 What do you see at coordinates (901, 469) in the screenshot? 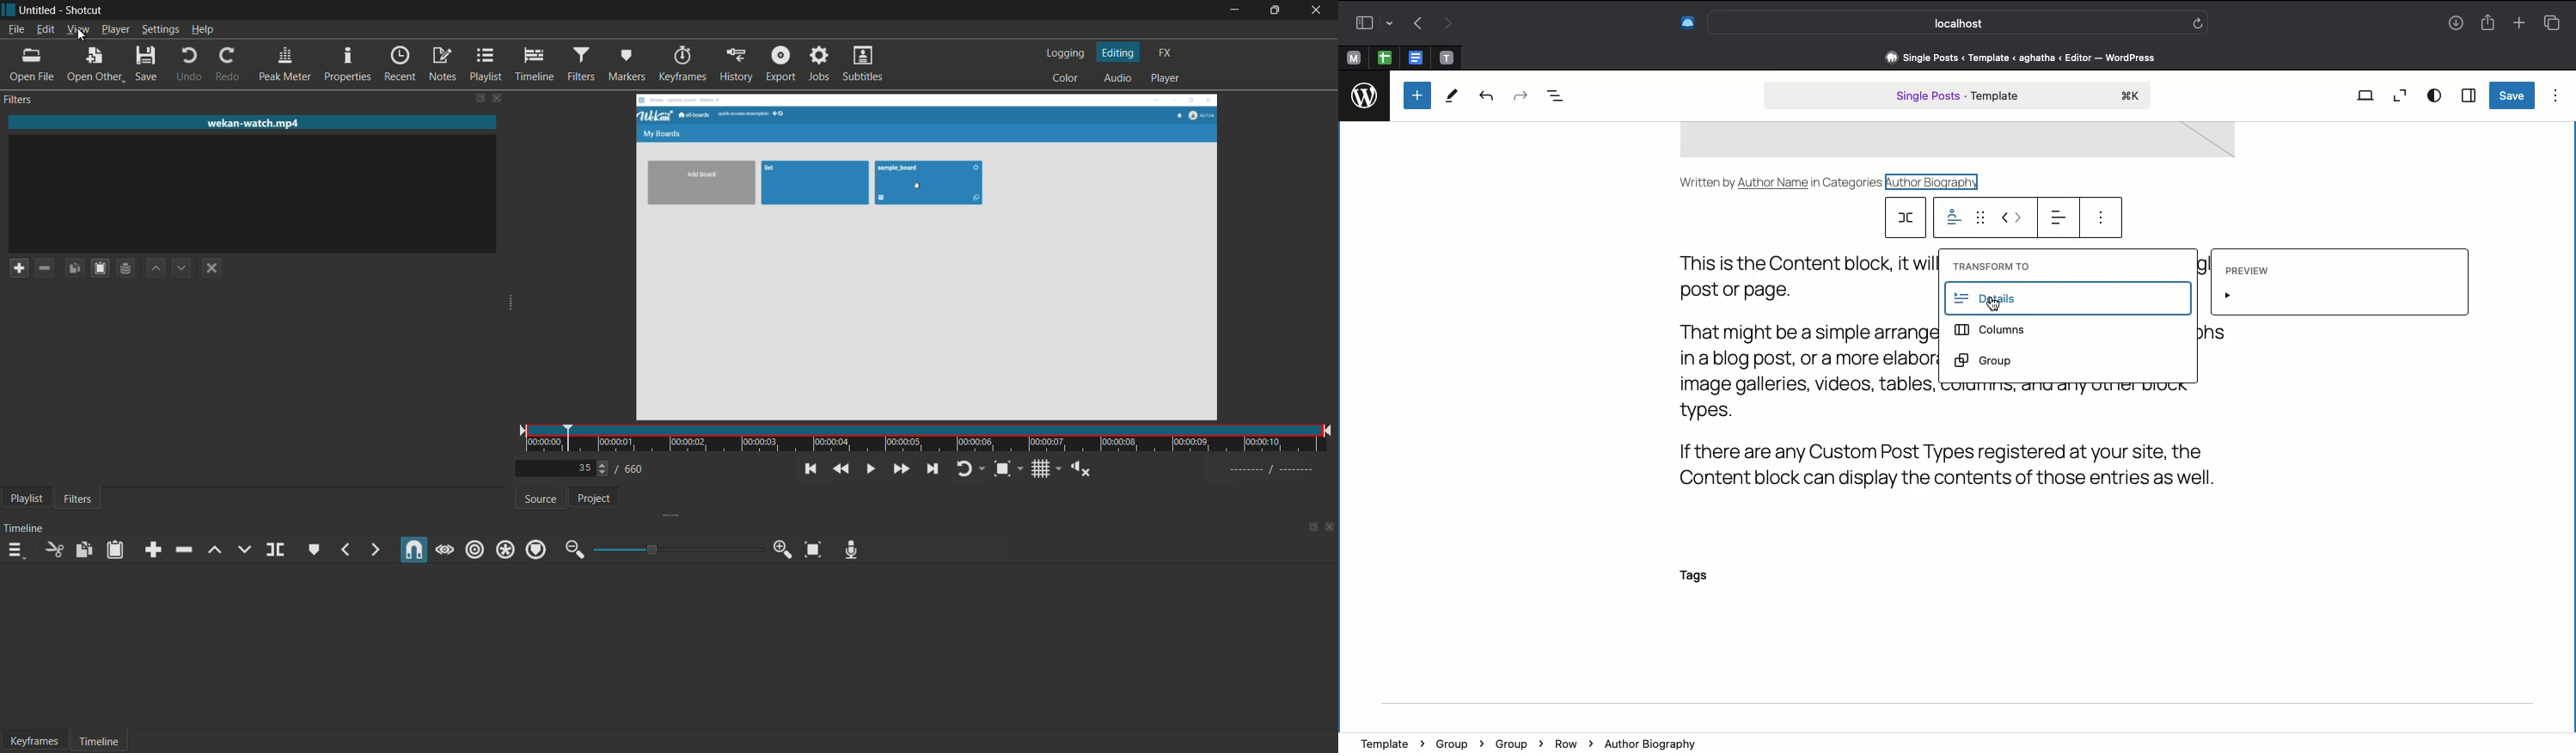
I see `quickly play forward` at bounding box center [901, 469].